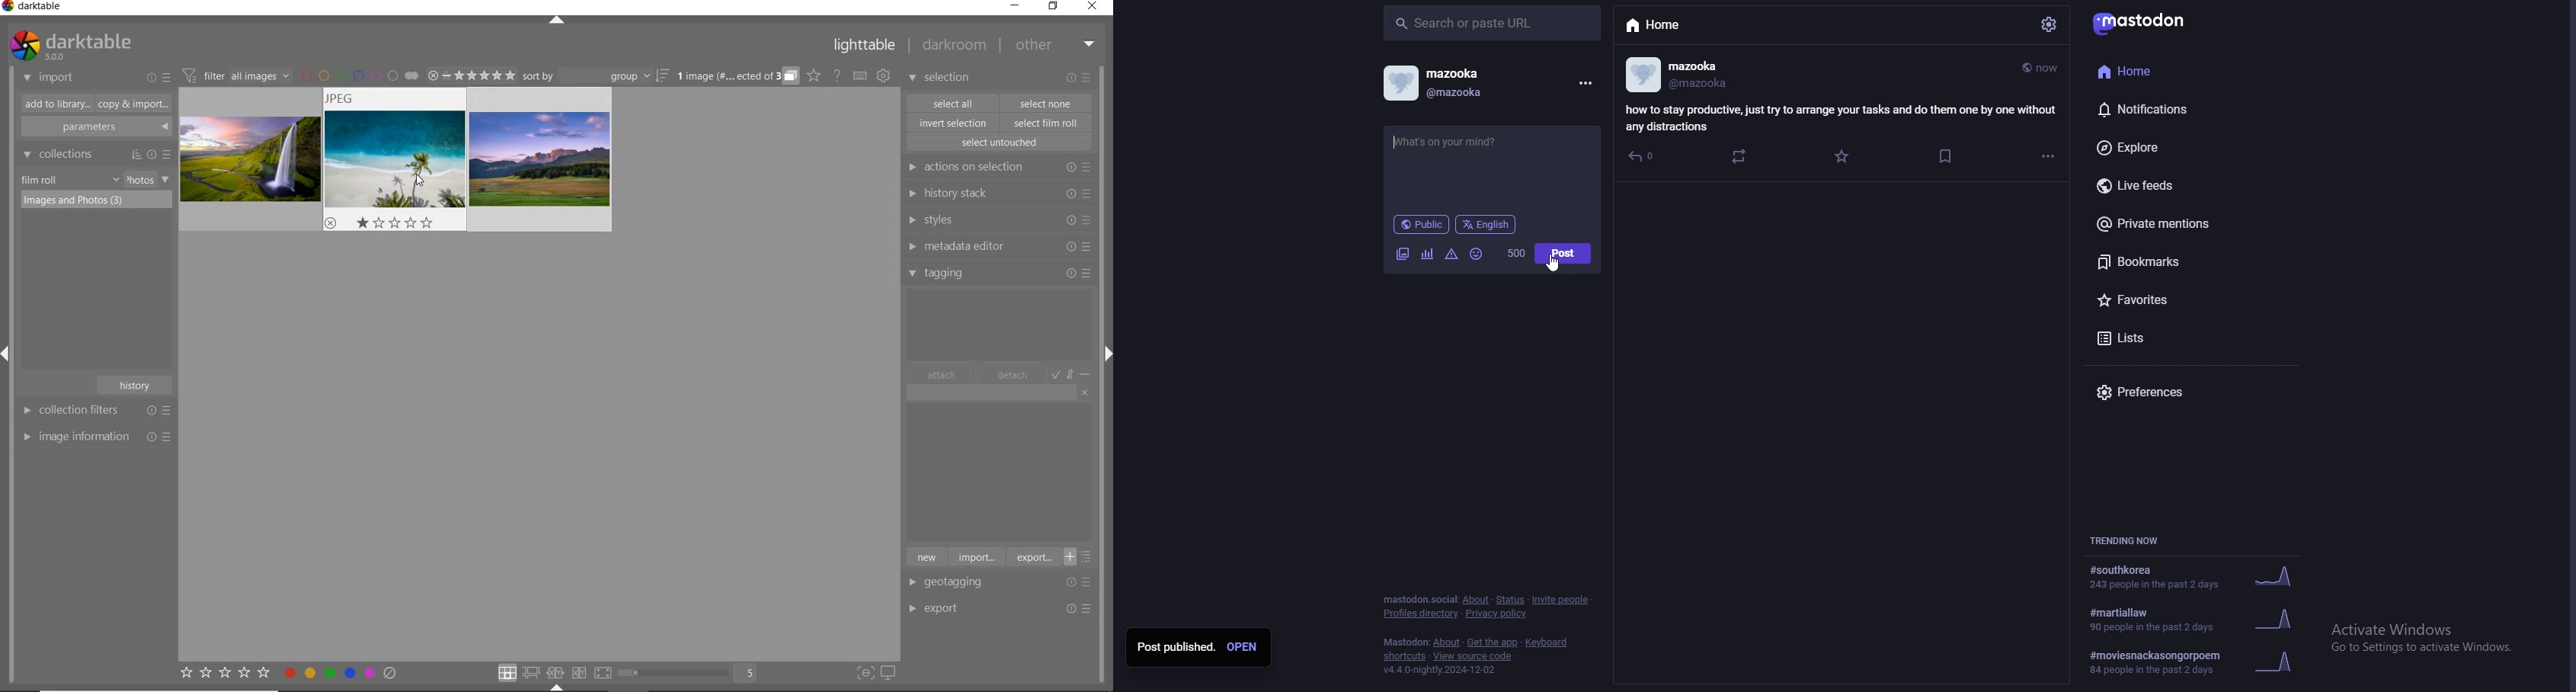  I want to click on help online, so click(837, 75).